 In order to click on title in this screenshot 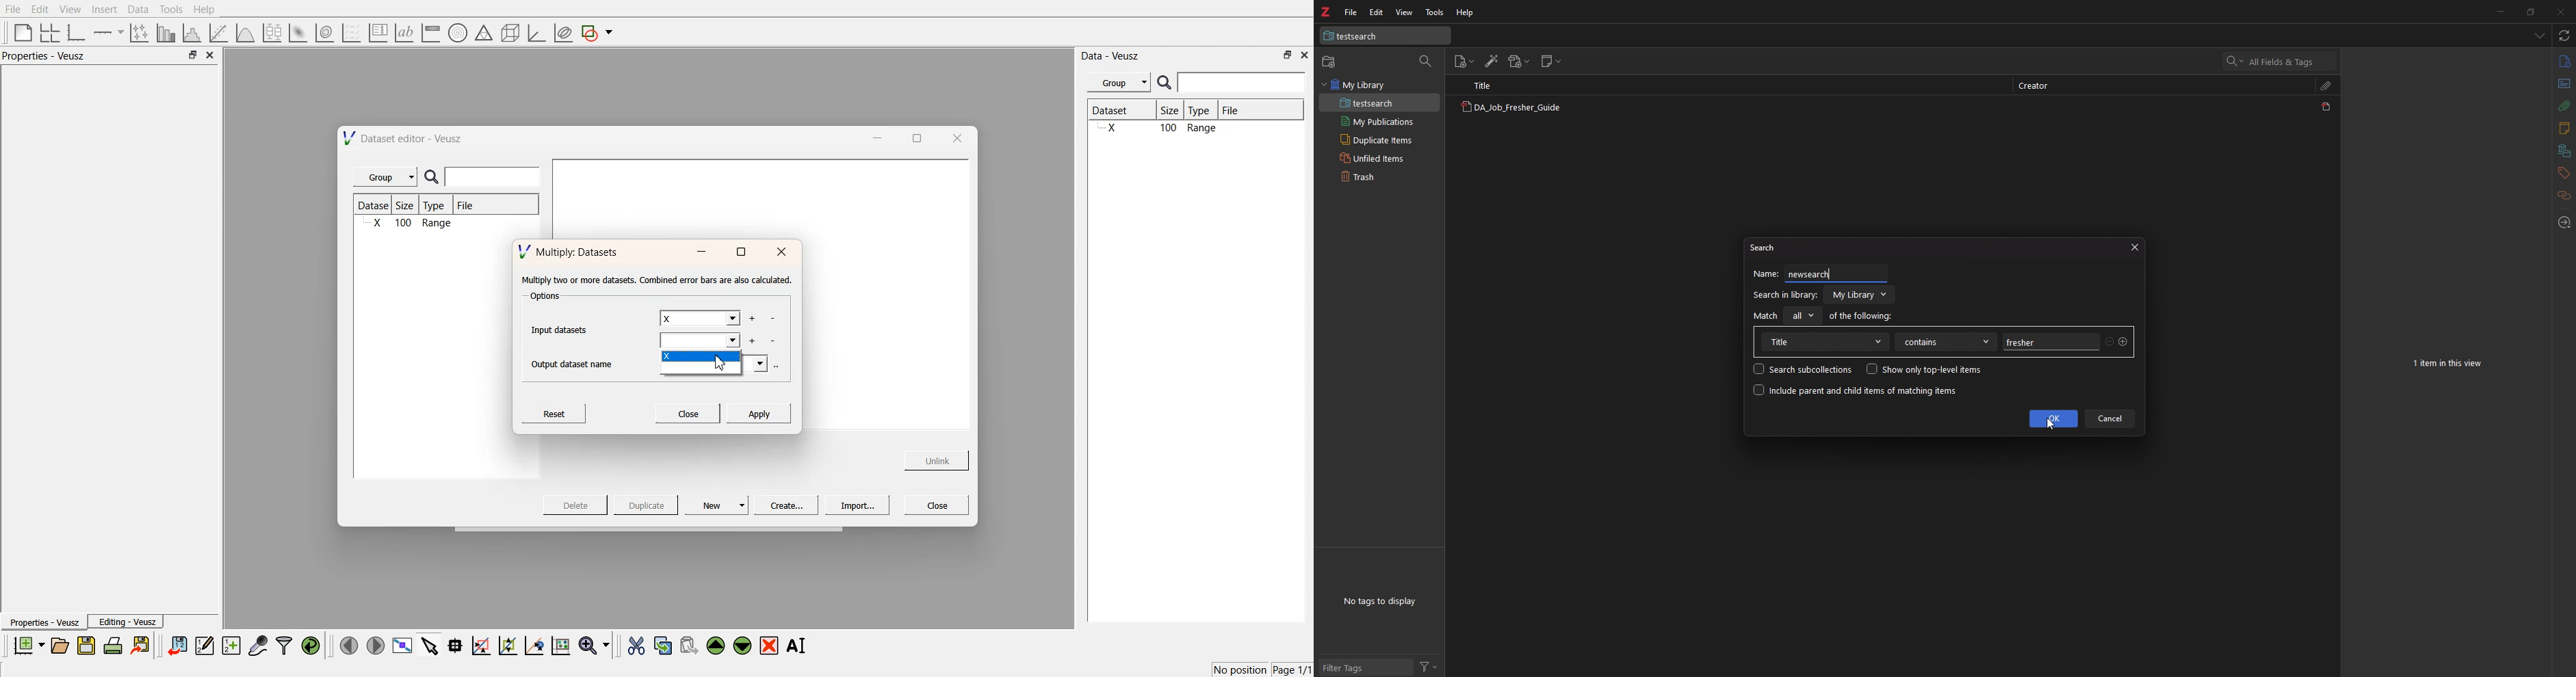, I will do `click(1489, 85)`.